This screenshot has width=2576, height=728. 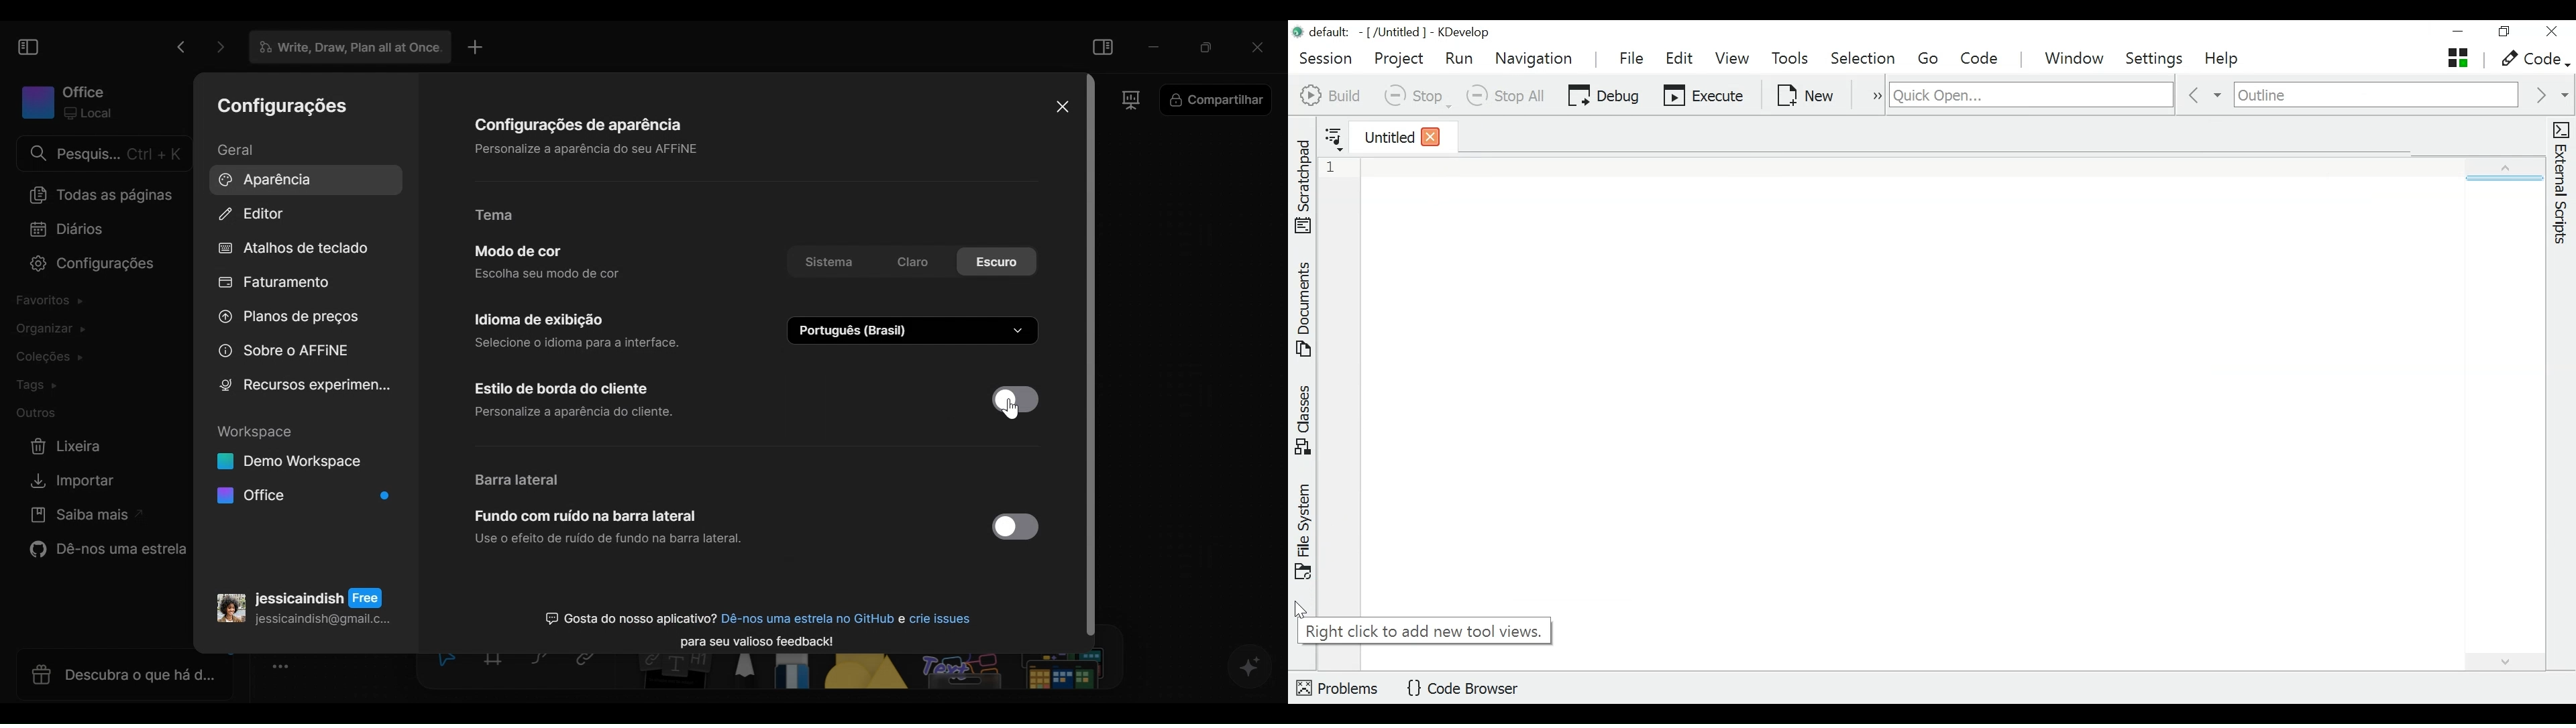 I want to click on Tab, so click(x=344, y=48).